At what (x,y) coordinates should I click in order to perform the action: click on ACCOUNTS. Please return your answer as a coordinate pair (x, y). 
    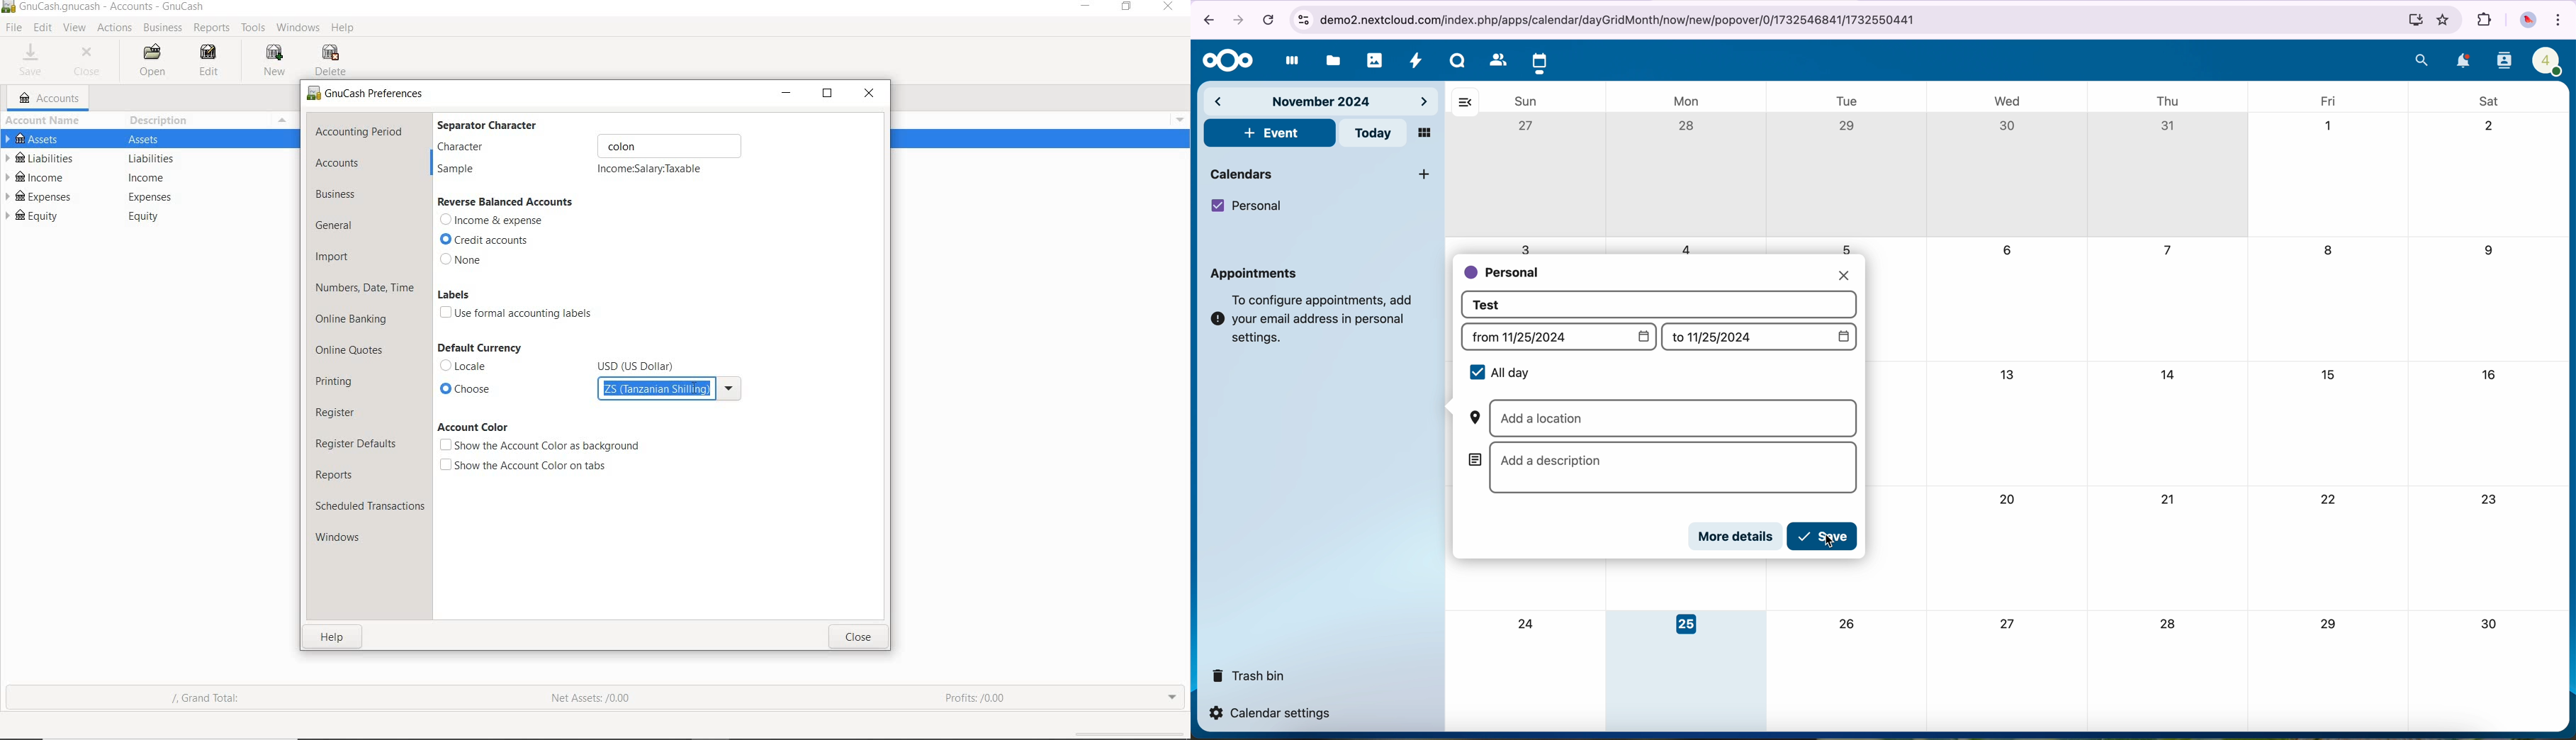
    Looking at the image, I should click on (50, 99).